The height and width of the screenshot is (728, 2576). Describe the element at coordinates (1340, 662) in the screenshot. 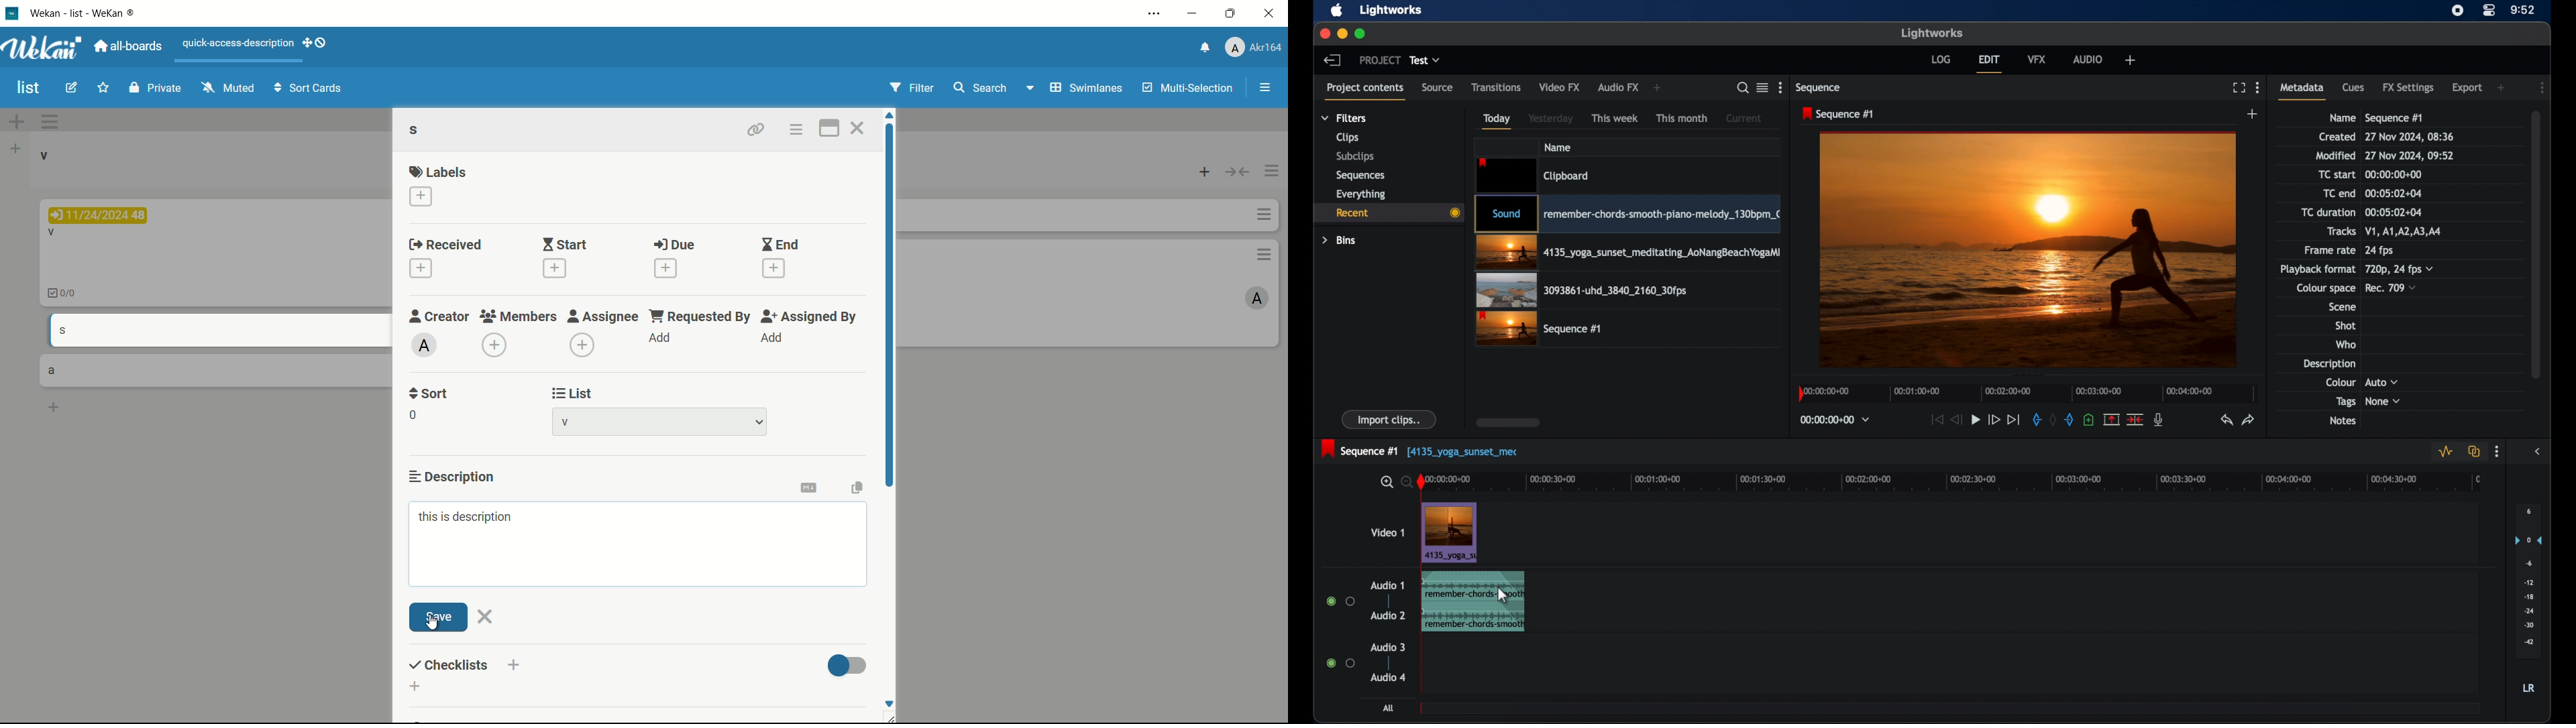

I see `radio buttons` at that location.